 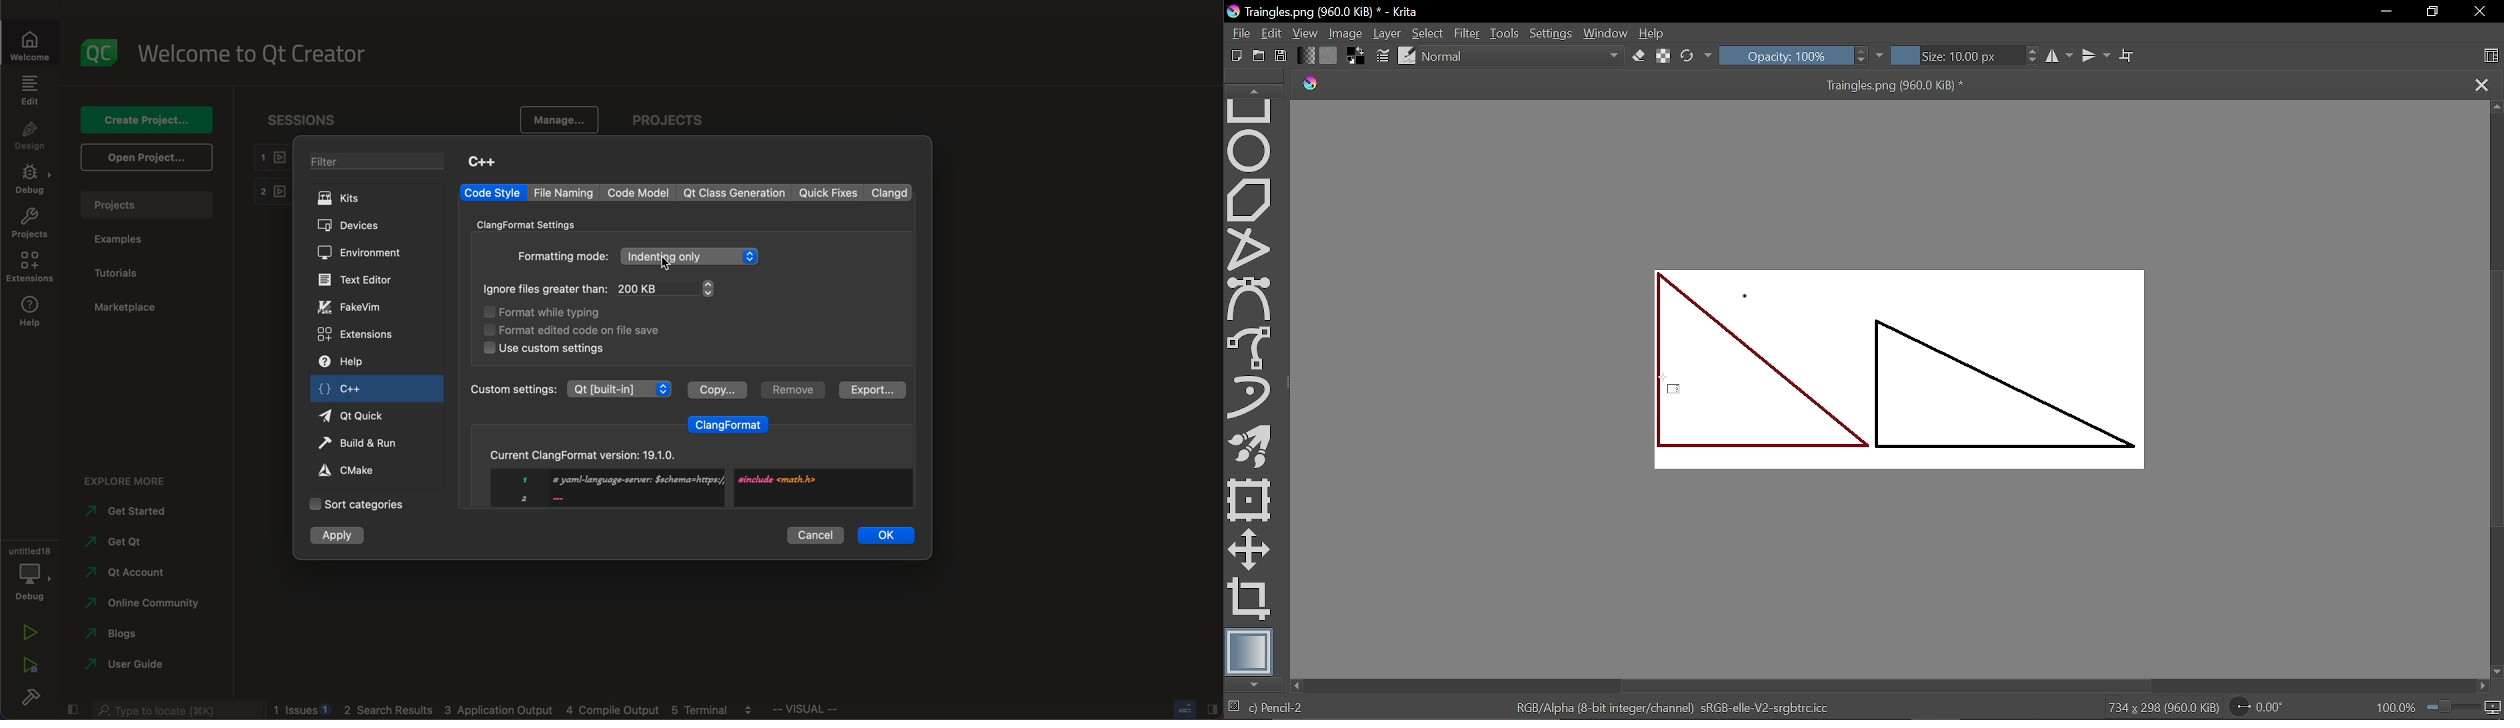 I want to click on C++, so click(x=482, y=161).